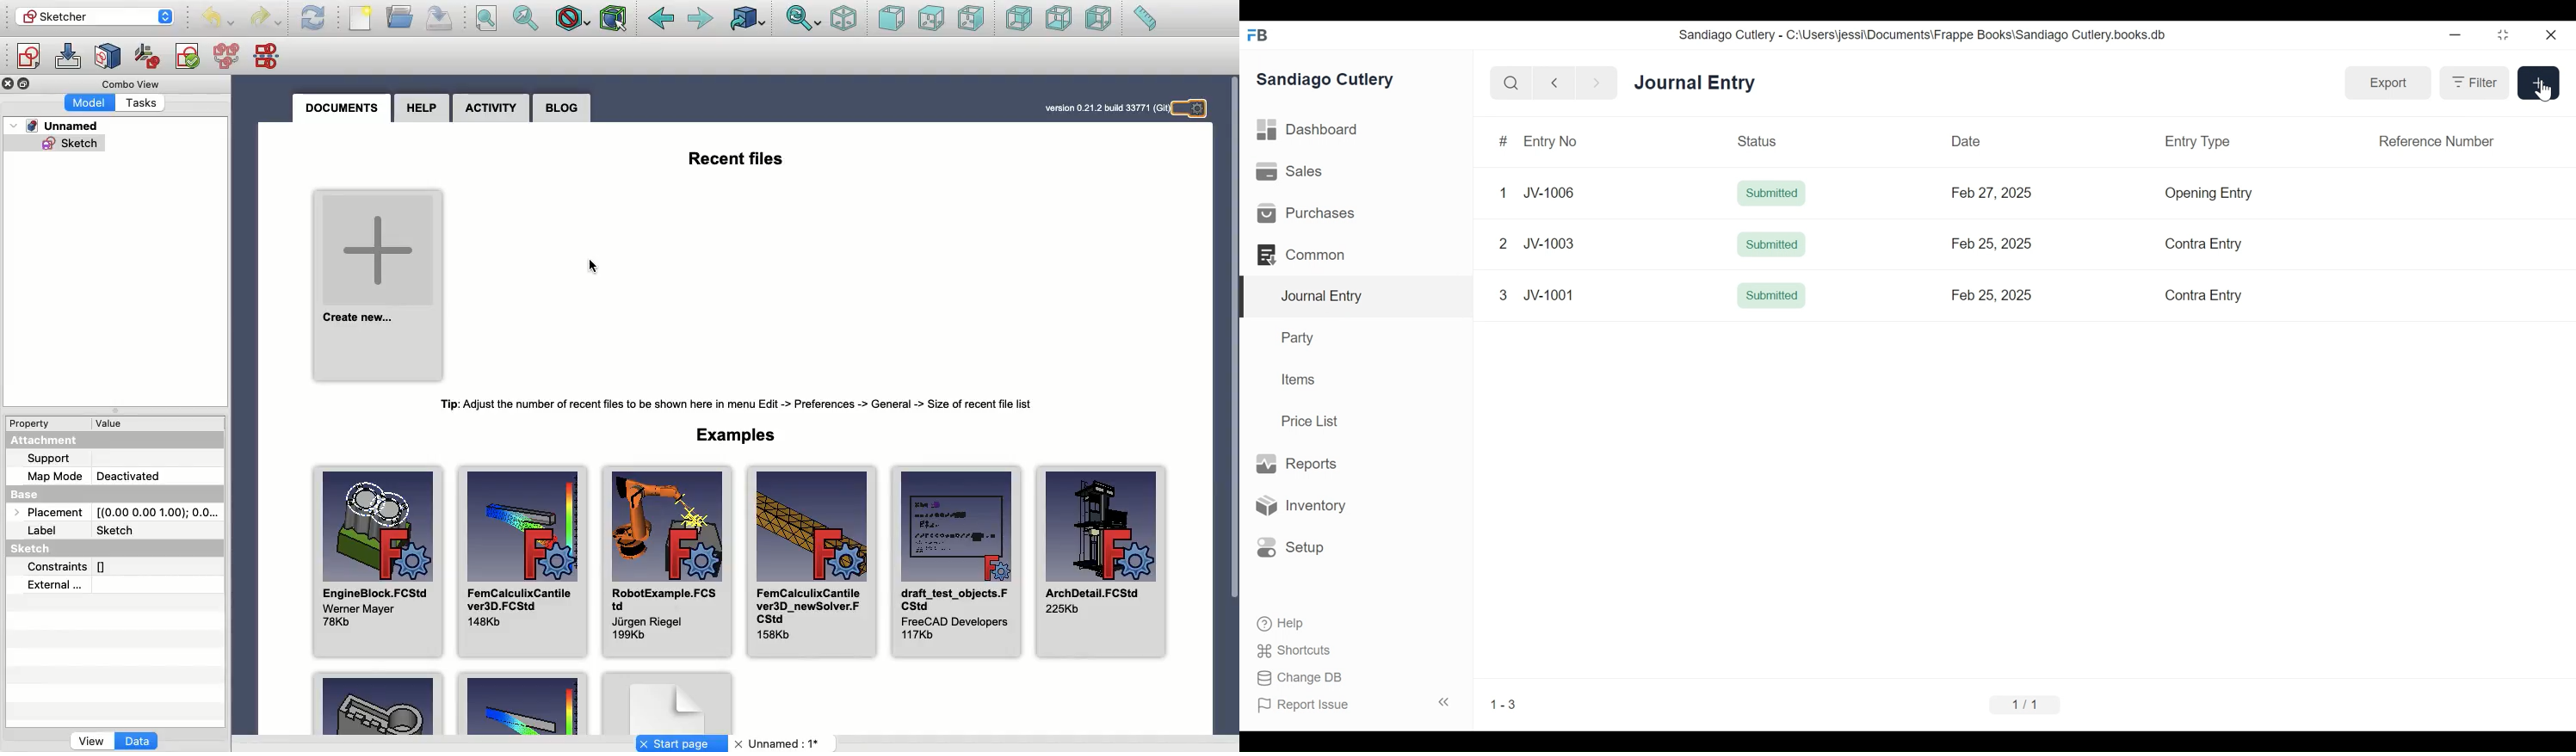  Describe the element at coordinates (187, 55) in the screenshot. I see `Validate sketch` at that location.